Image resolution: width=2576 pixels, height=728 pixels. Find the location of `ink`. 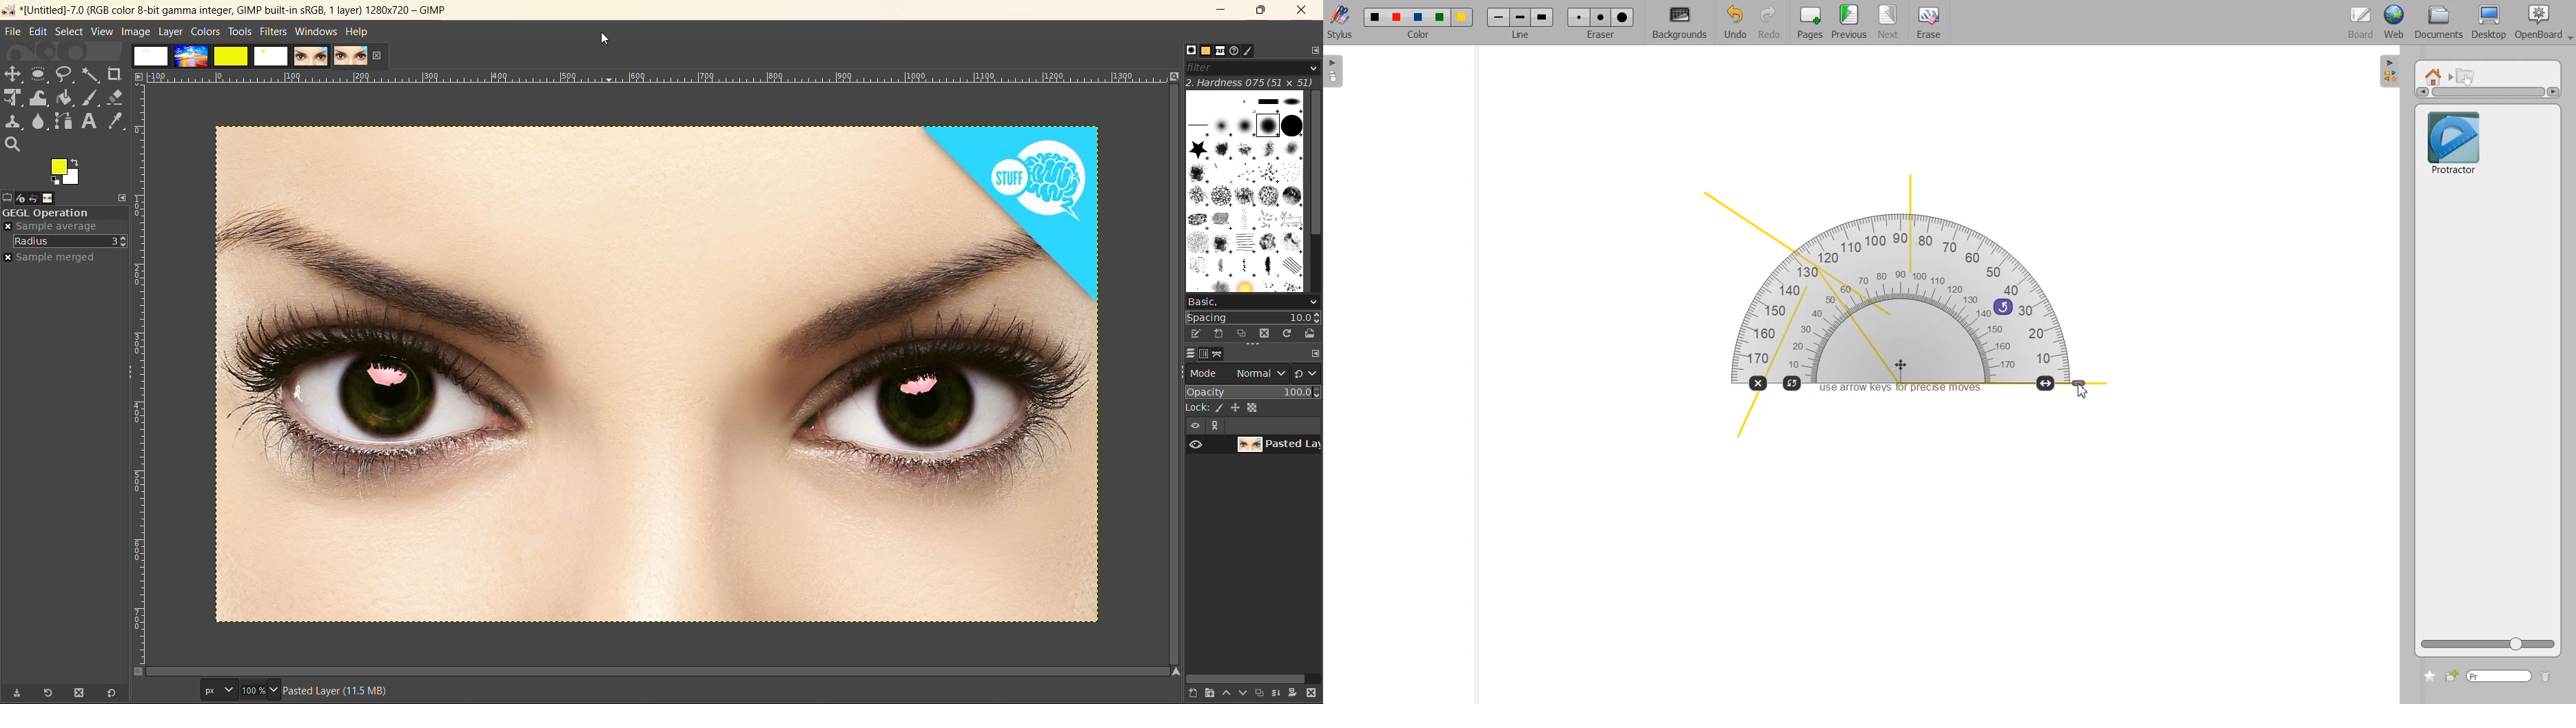

ink is located at coordinates (92, 98).